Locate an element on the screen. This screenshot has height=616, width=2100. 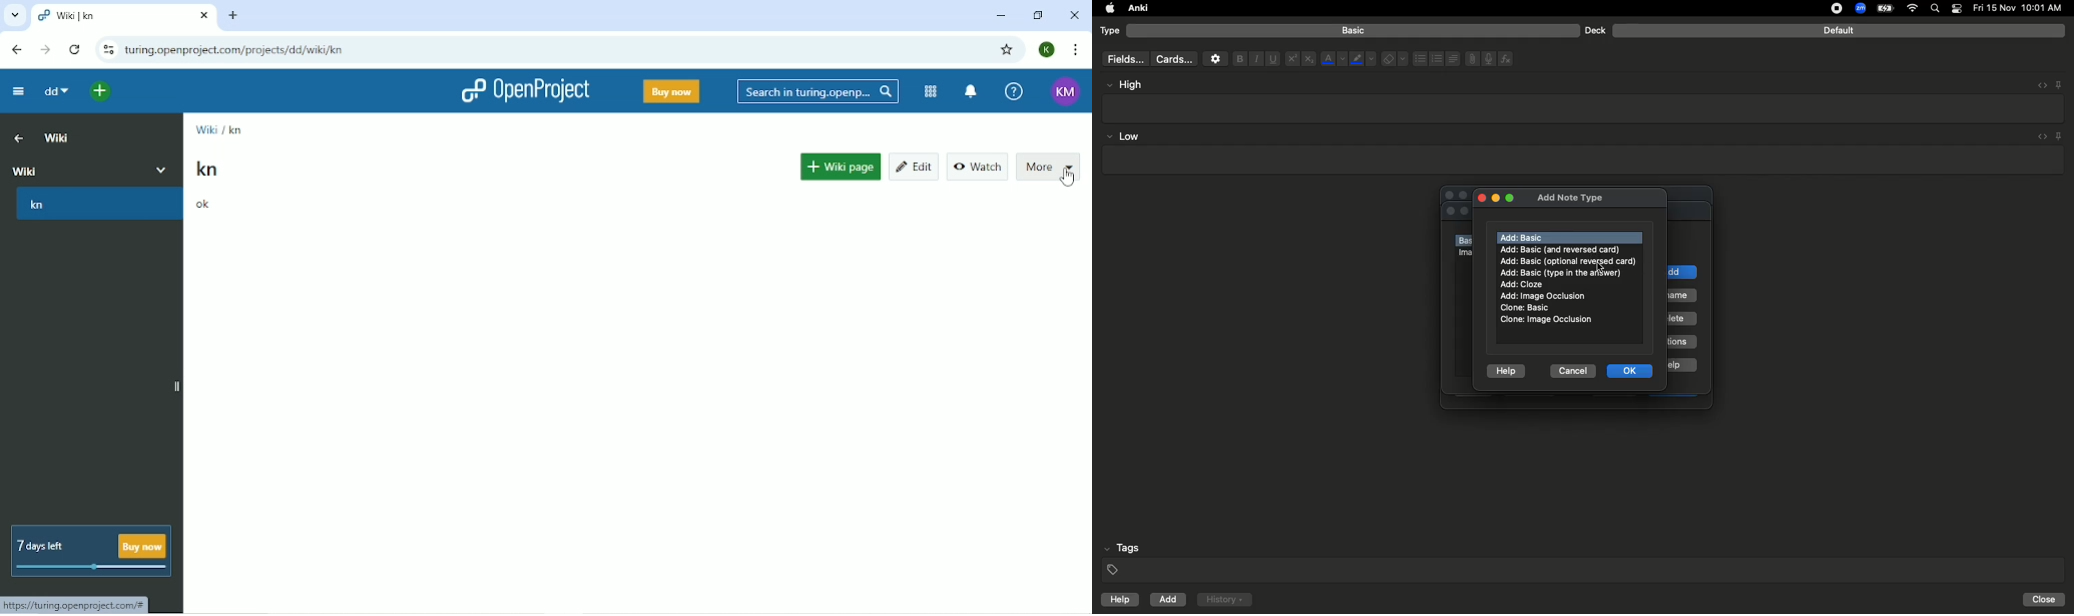
Close is located at coordinates (1480, 196).